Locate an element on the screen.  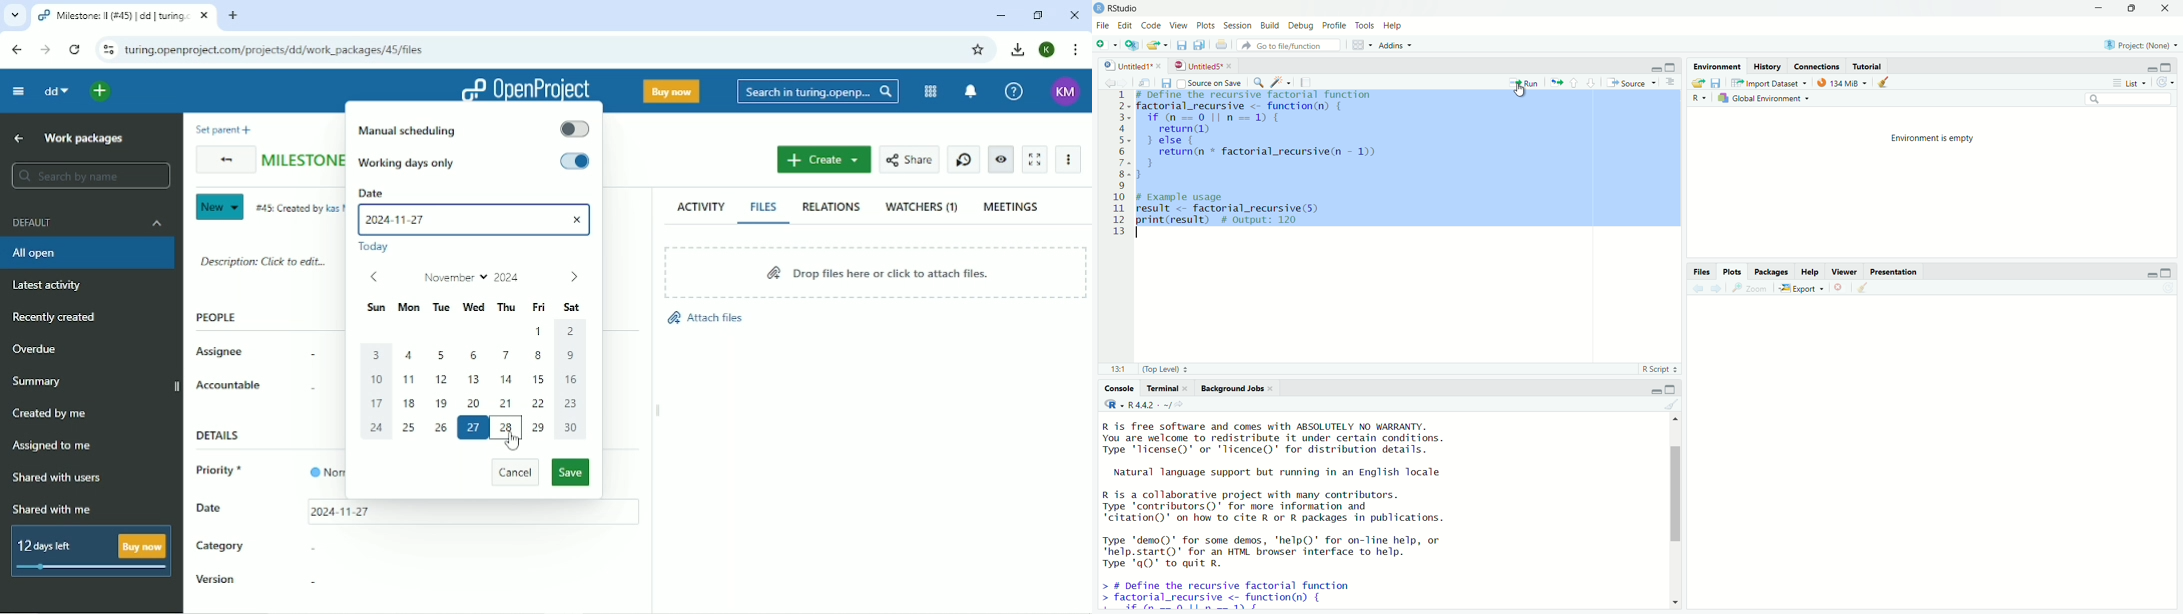
Print the current file is located at coordinates (1226, 47).